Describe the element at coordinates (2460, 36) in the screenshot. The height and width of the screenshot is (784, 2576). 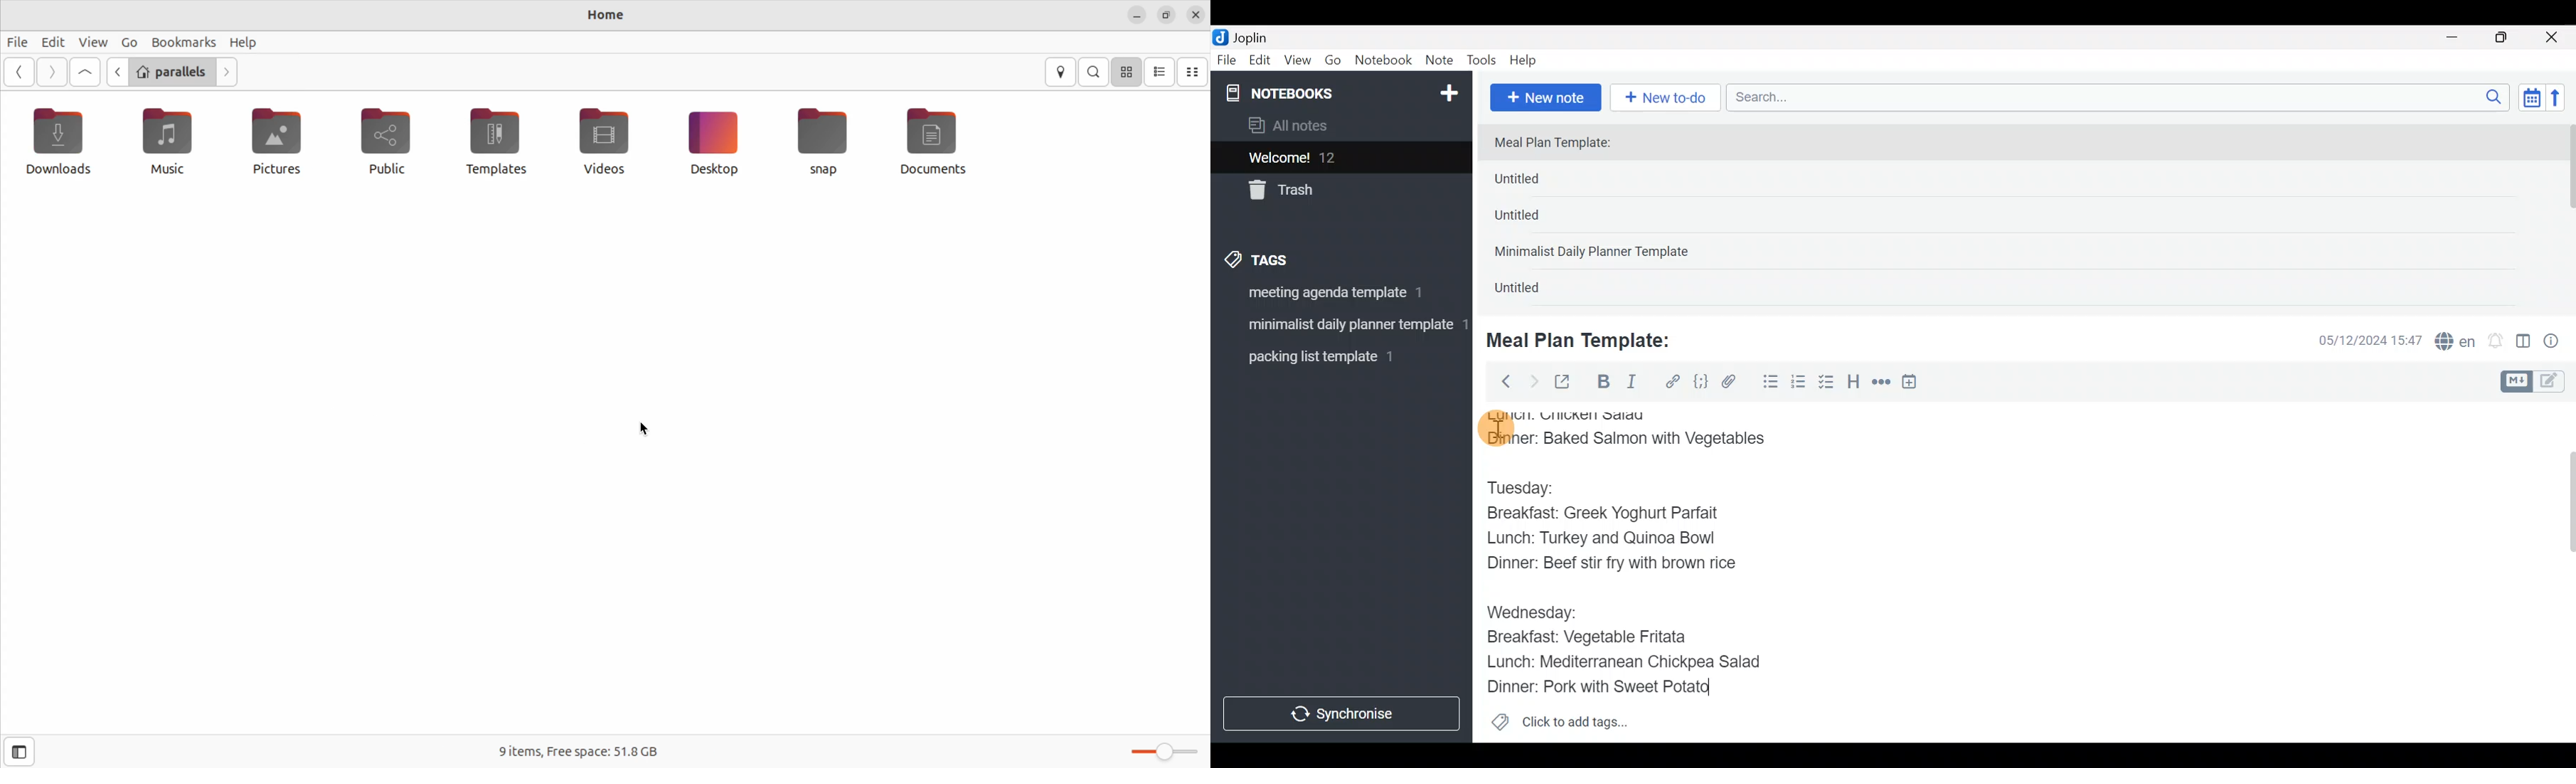
I see `Minimize` at that location.